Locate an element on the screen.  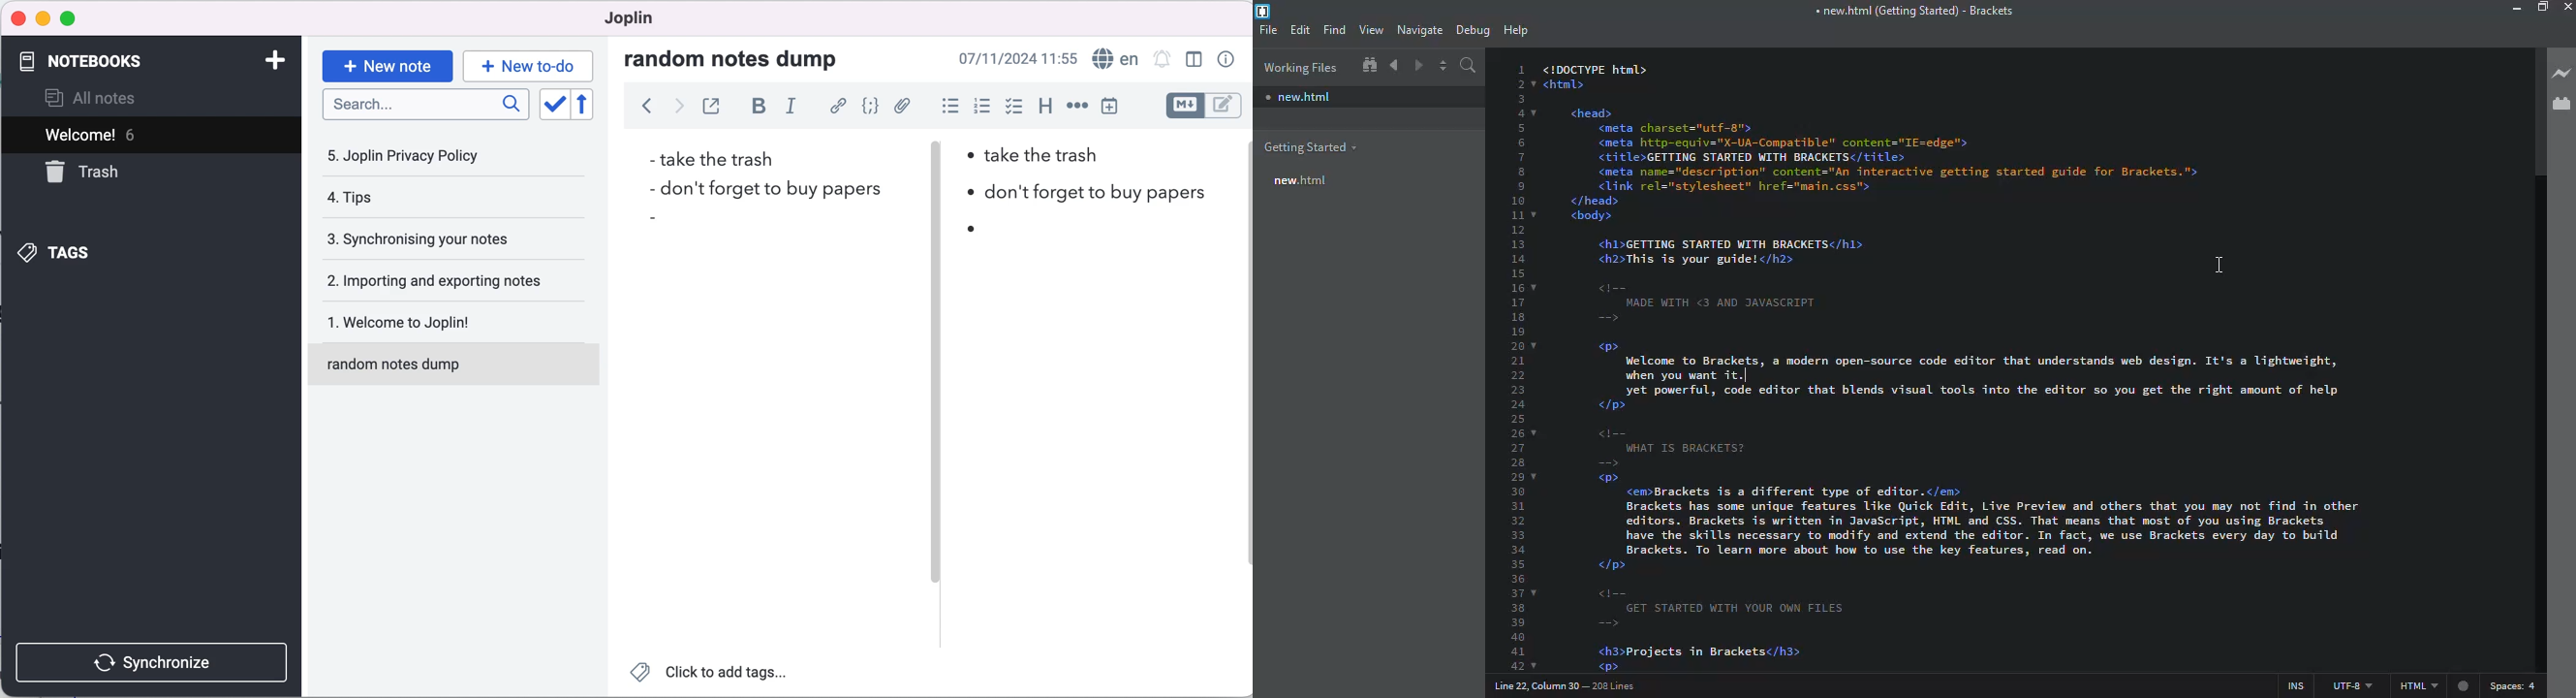
welcome! 6 is located at coordinates (118, 134).